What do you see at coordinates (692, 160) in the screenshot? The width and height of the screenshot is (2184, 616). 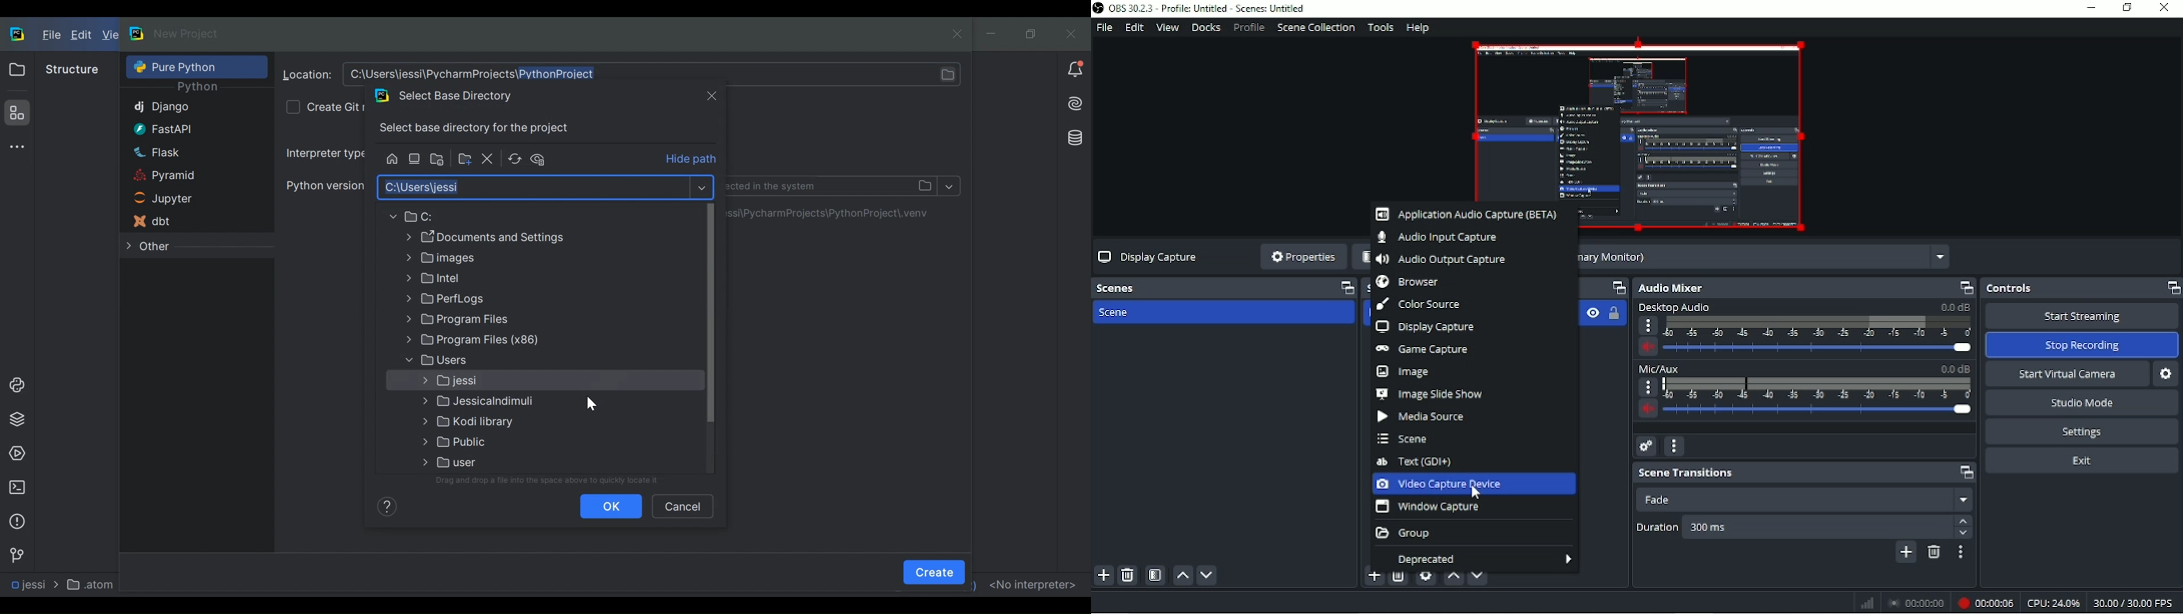 I see `Hide path` at bounding box center [692, 160].